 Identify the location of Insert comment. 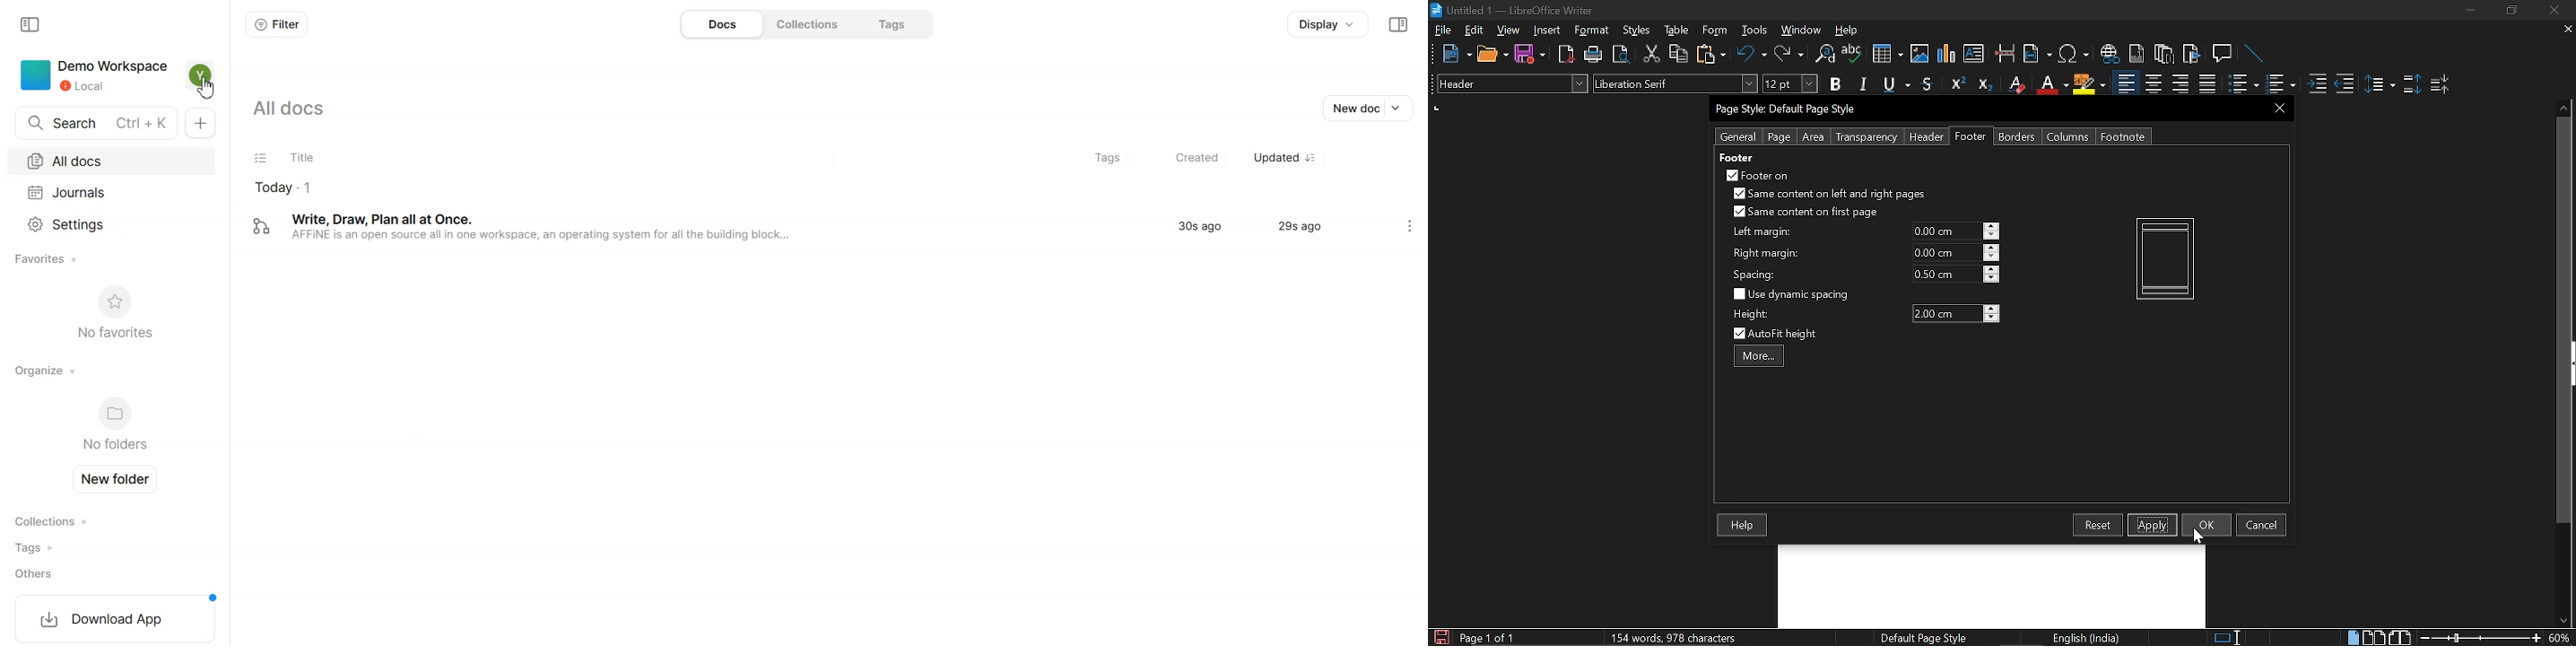
(2224, 54).